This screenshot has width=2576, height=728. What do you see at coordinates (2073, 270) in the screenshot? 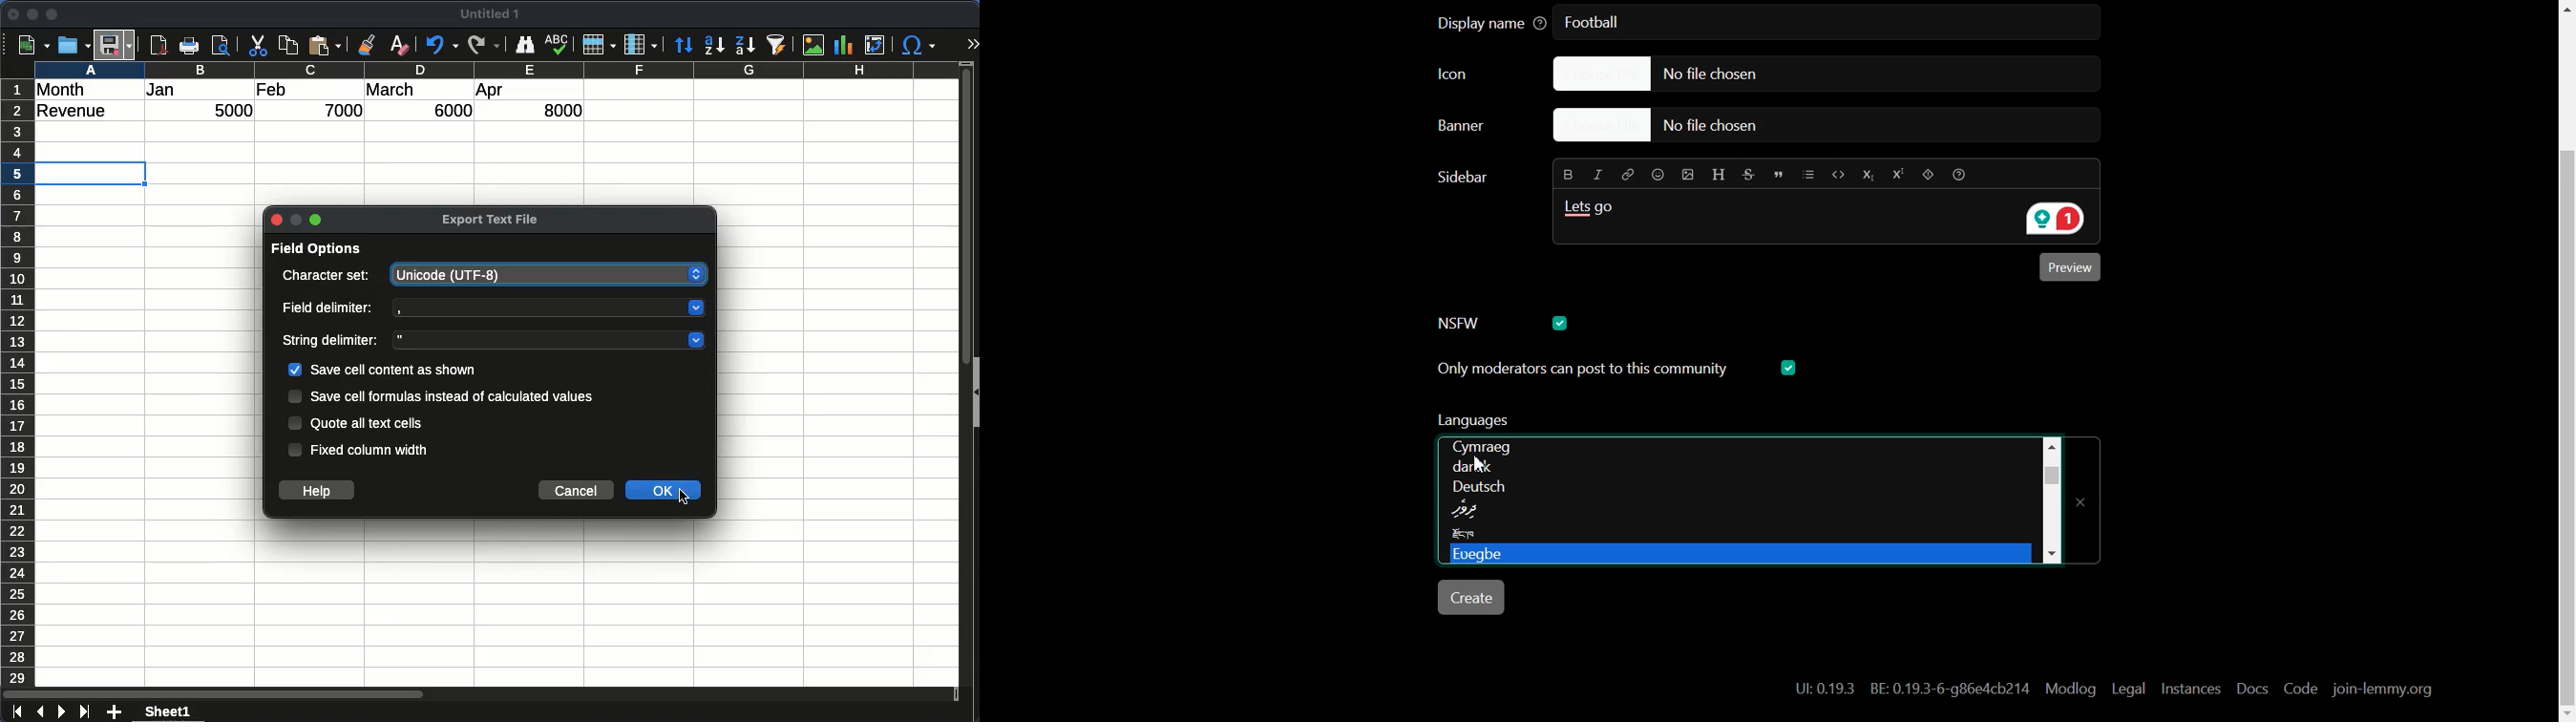
I see `Preview` at bounding box center [2073, 270].